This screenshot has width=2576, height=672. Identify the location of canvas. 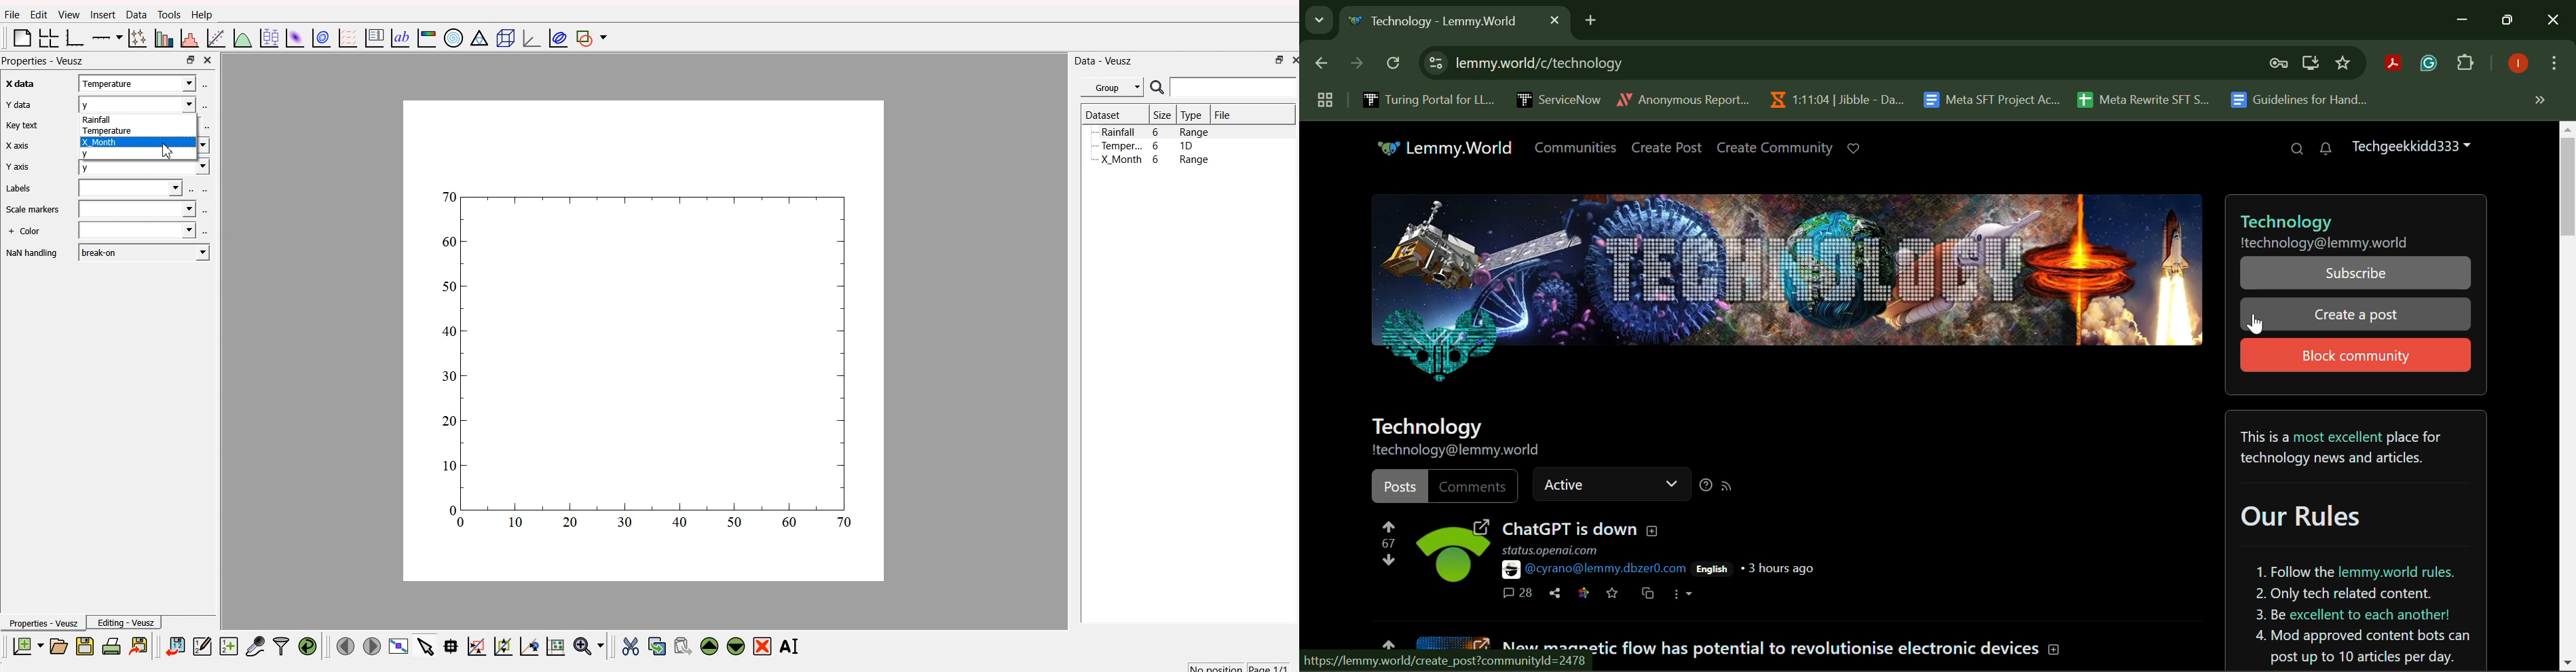
(644, 343).